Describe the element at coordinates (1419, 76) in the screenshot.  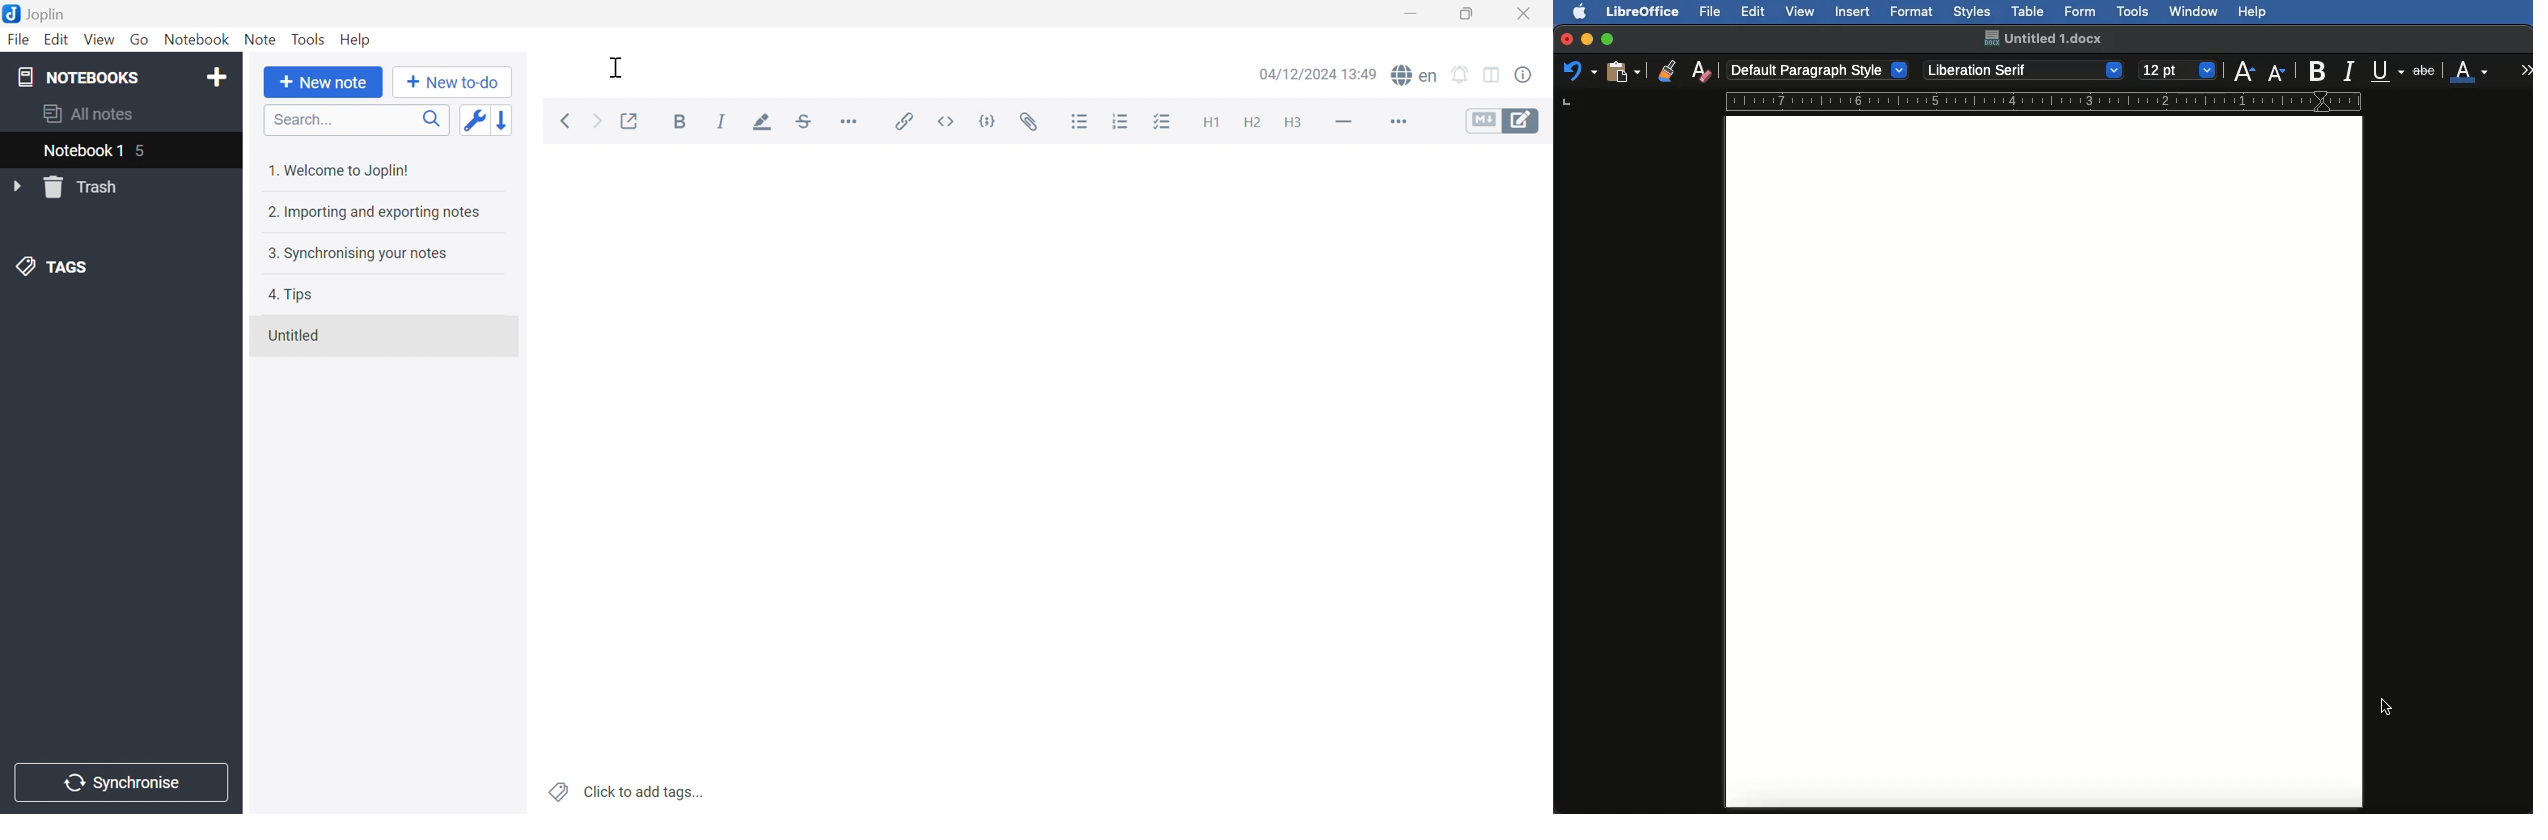
I see `spell checker` at that location.